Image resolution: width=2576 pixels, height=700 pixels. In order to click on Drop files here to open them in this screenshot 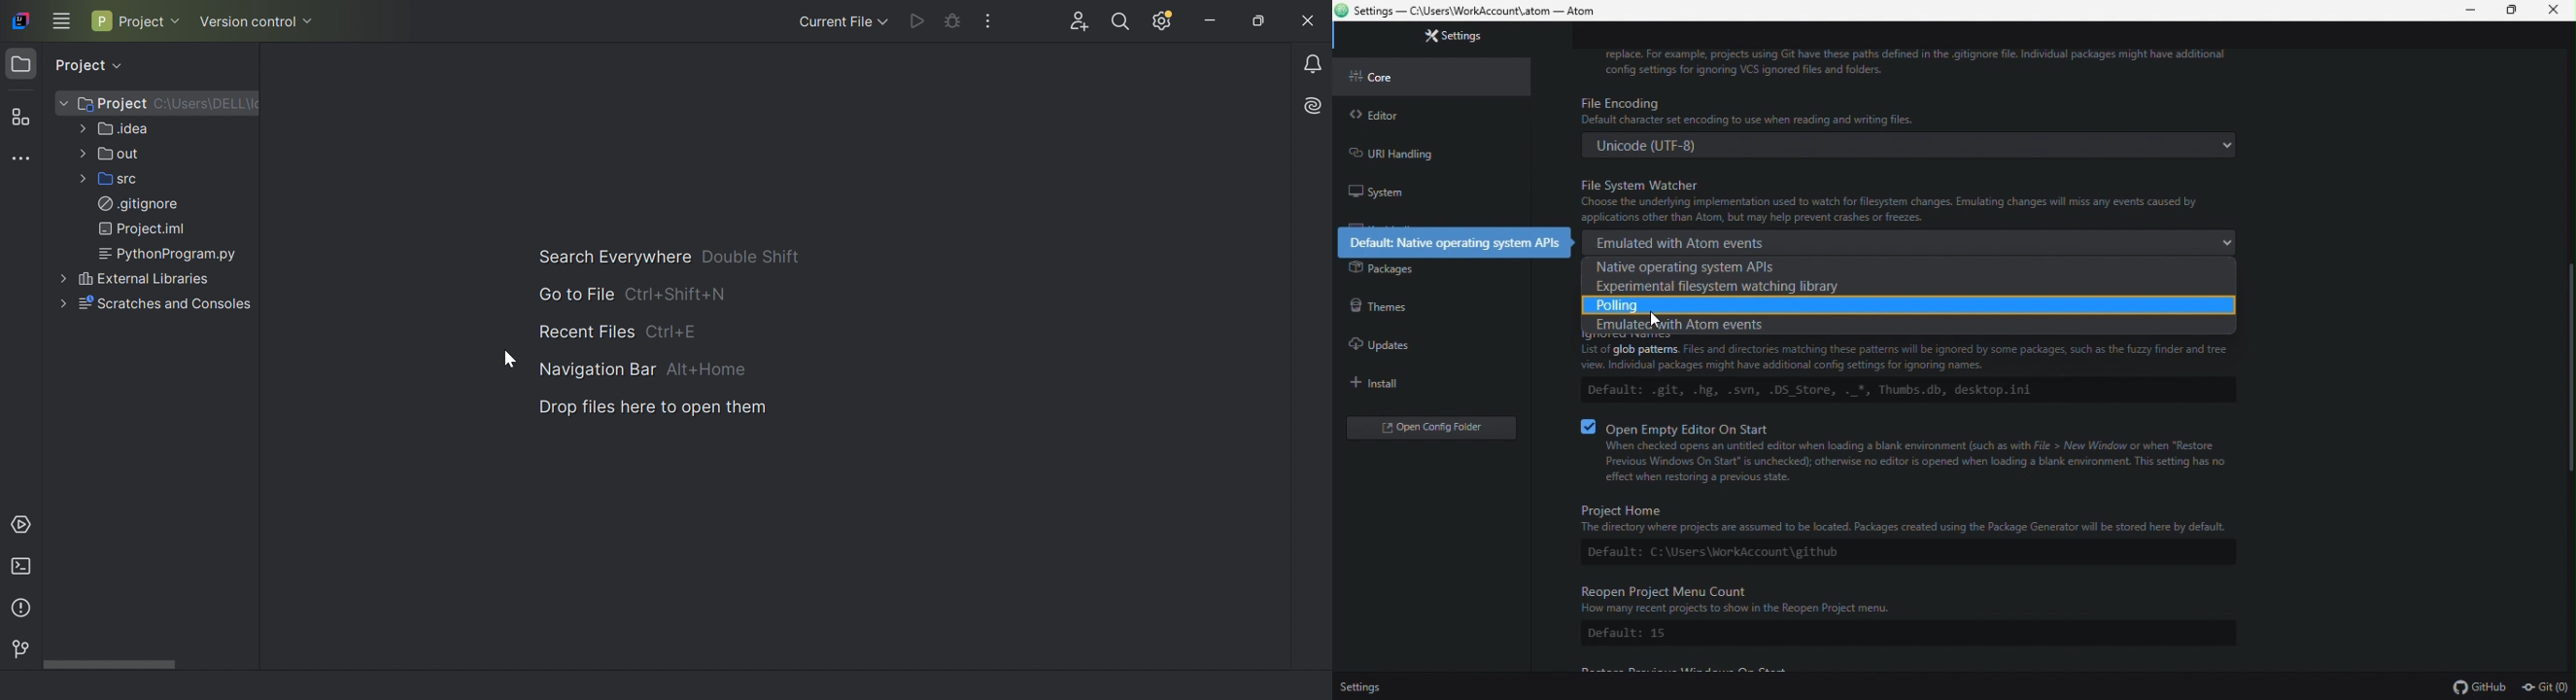, I will do `click(655, 407)`.